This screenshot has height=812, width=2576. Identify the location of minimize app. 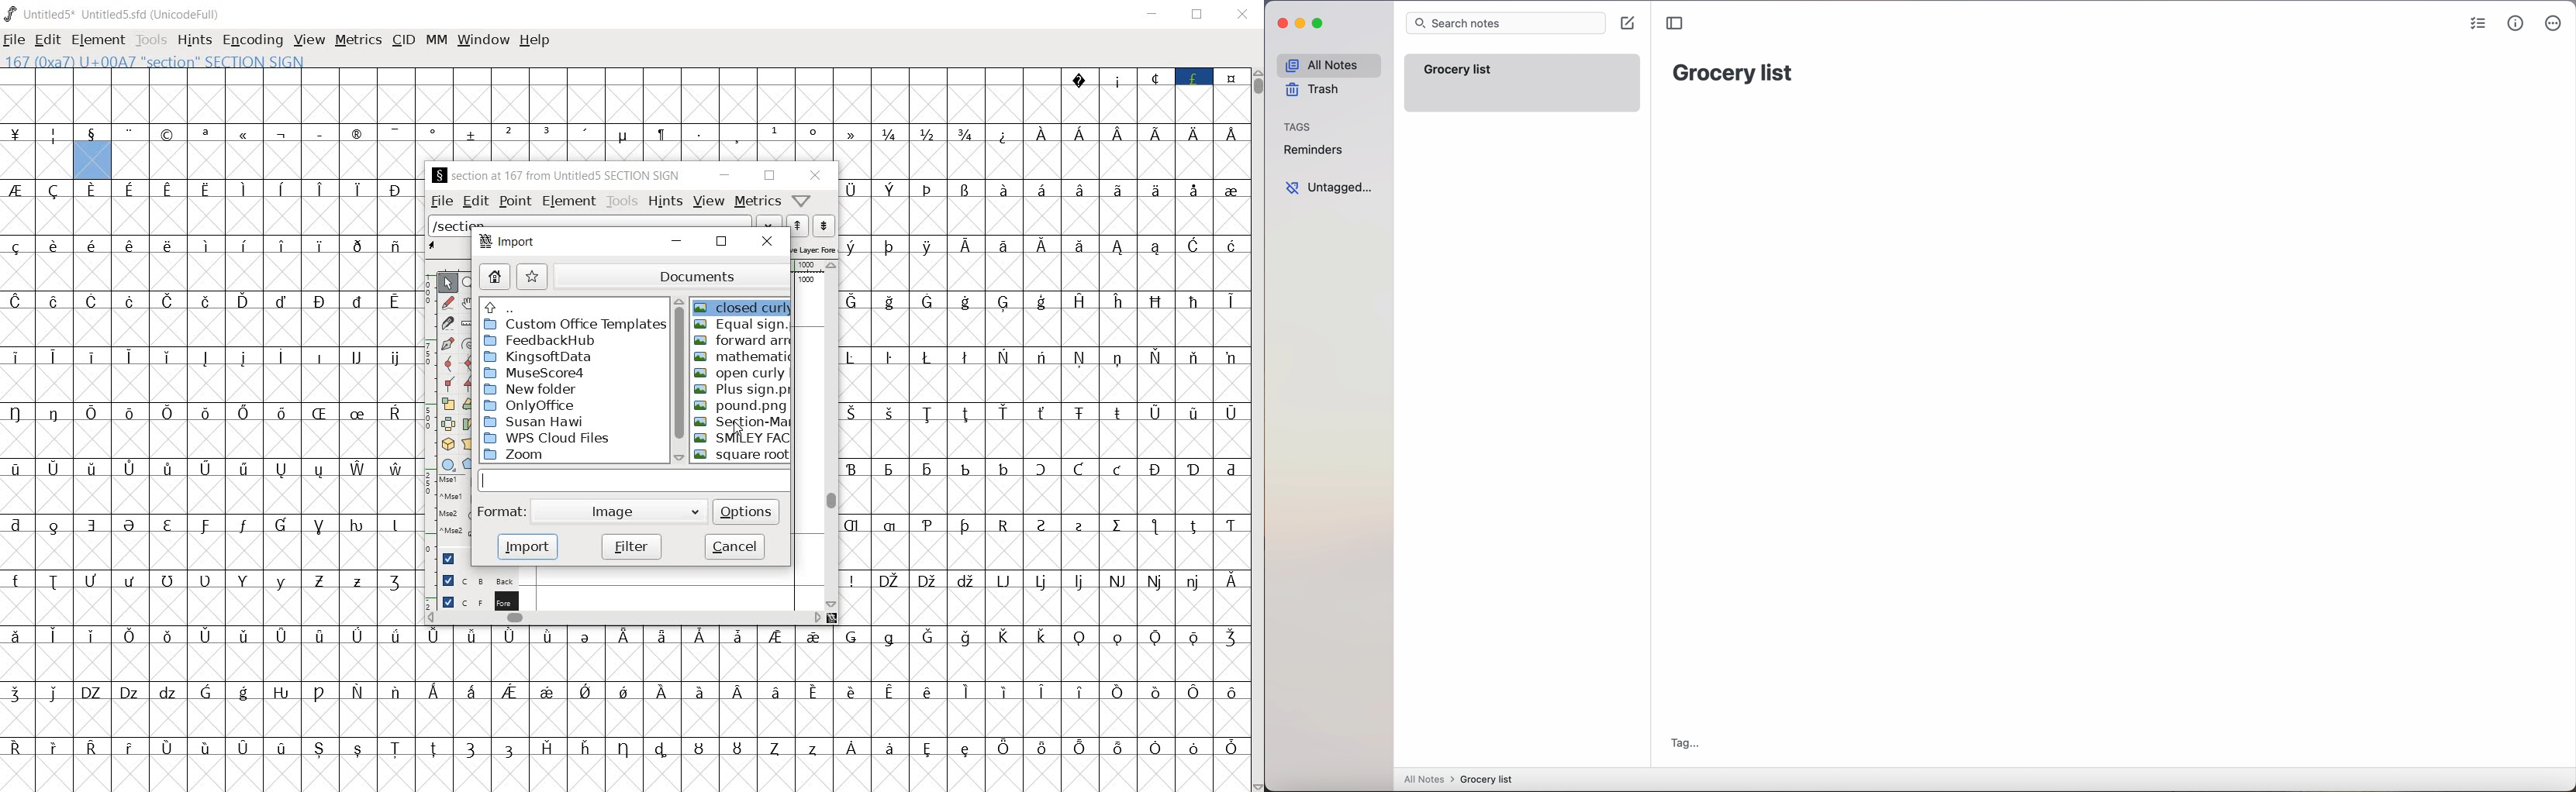
(1302, 26).